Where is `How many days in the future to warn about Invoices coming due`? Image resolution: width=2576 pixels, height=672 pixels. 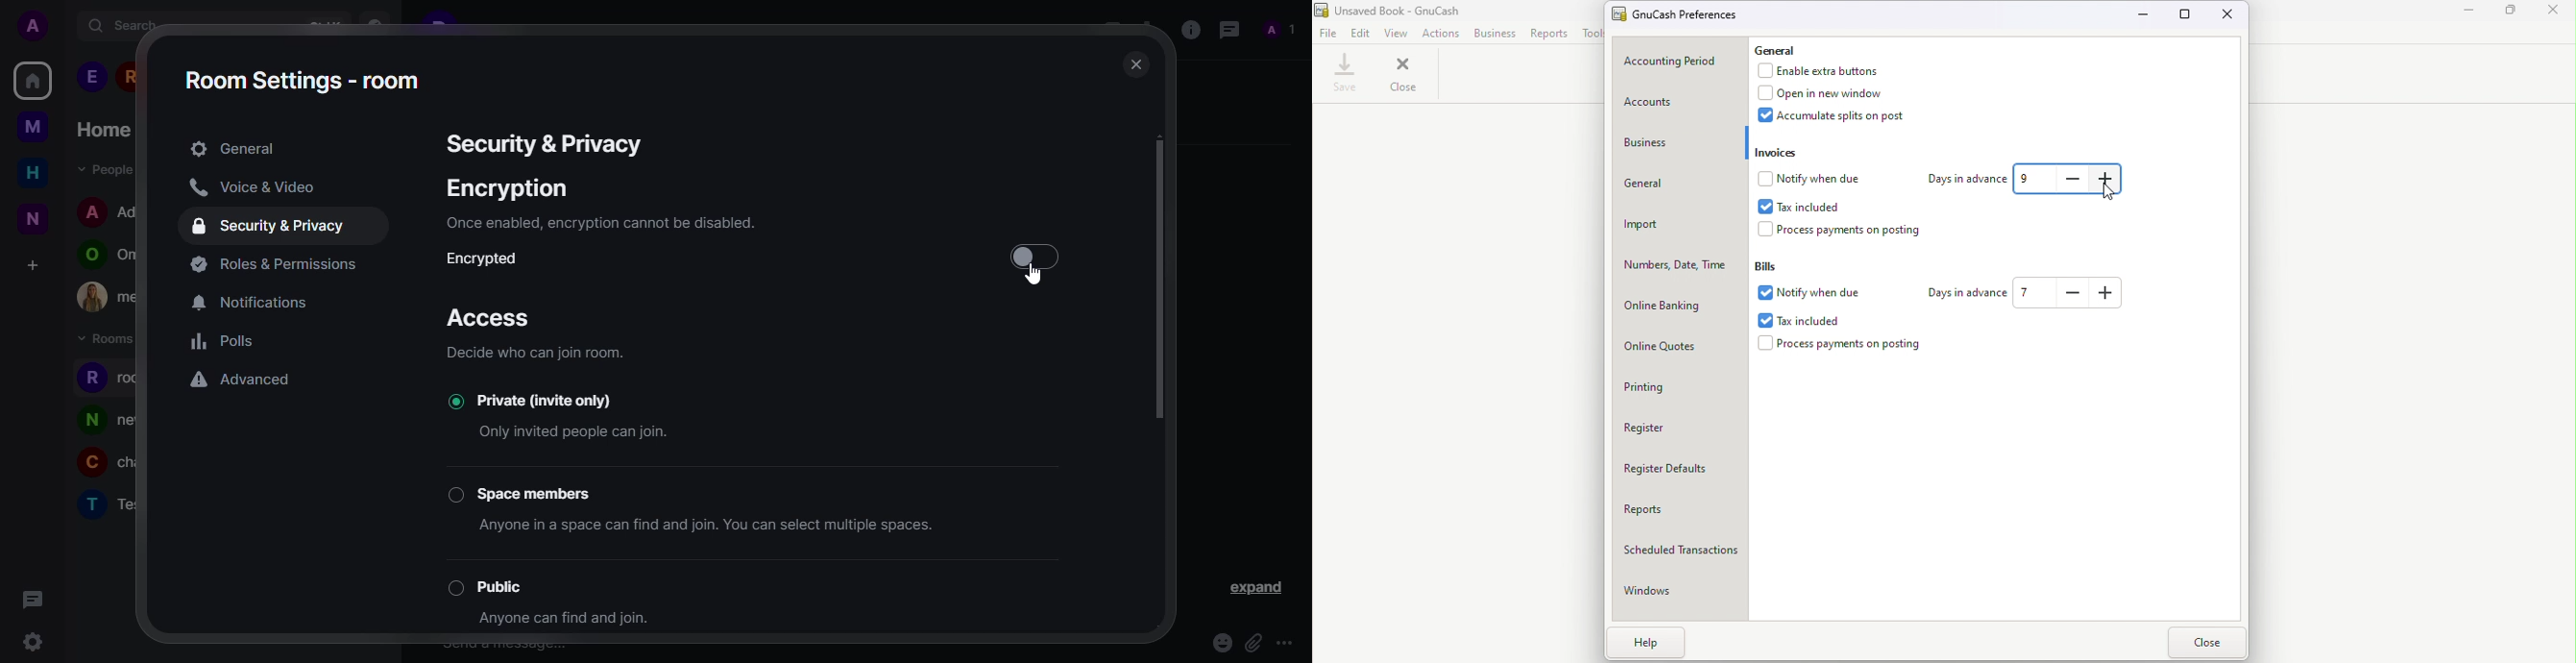
How many days in the future to warn about Invoices coming due is located at coordinates (2036, 180).